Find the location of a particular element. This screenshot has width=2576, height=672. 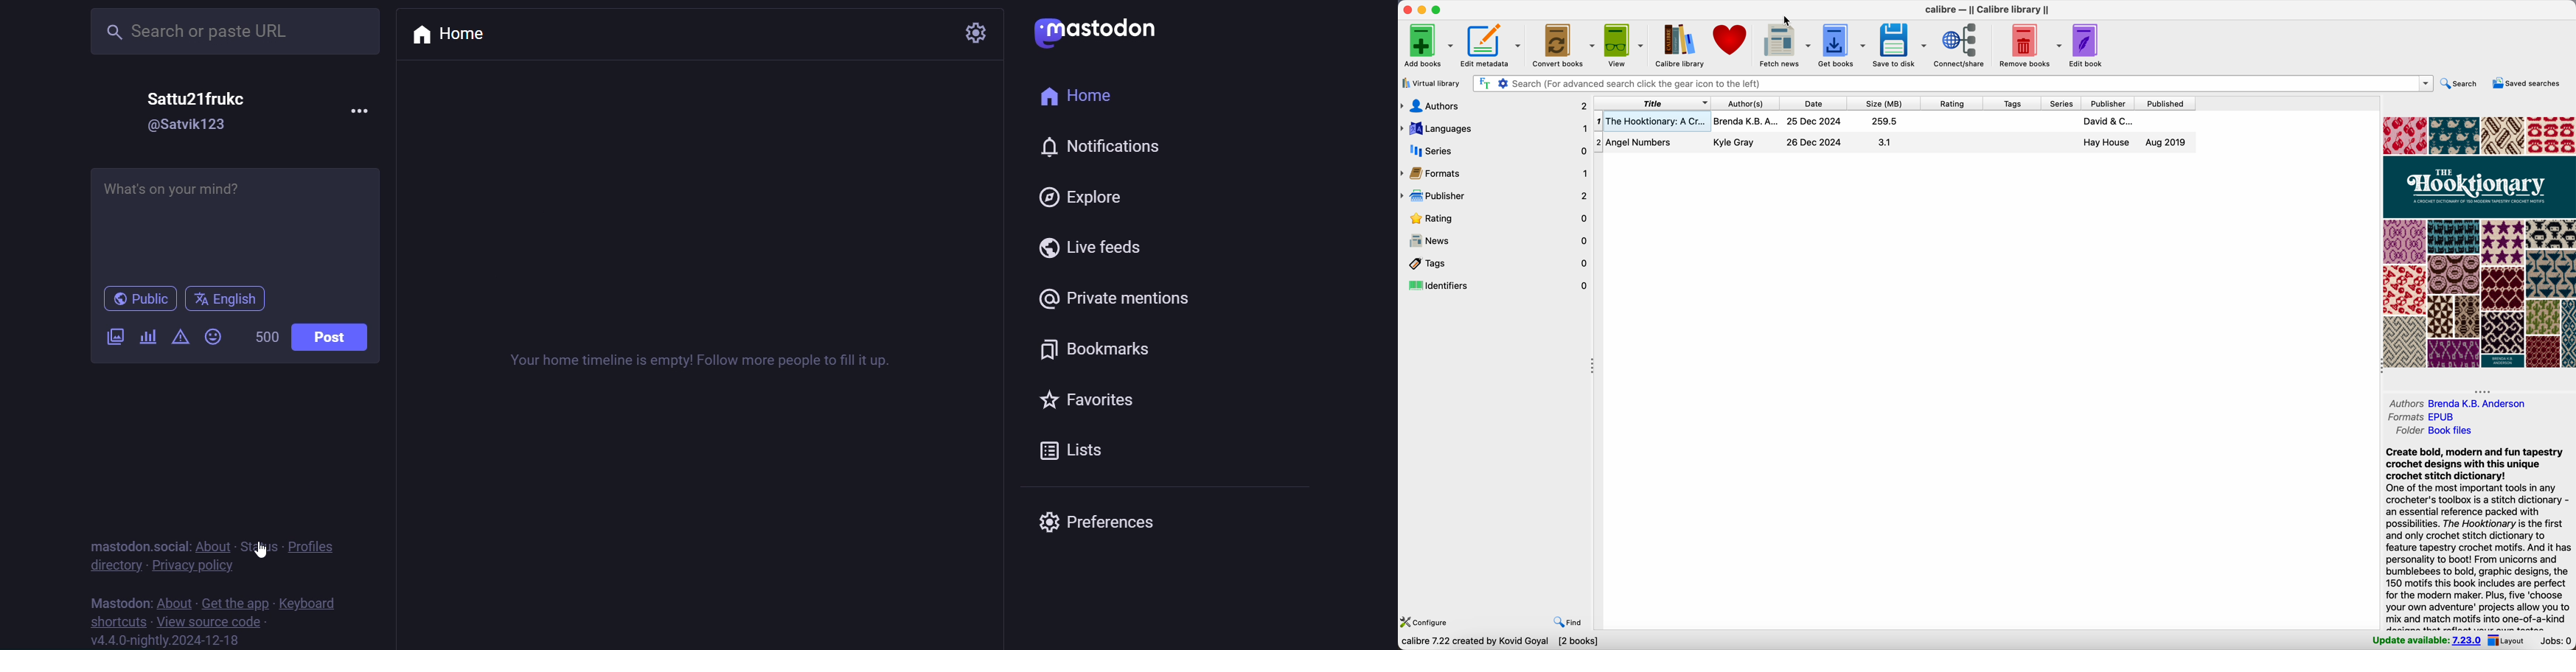

source code is located at coordinates (214, 621).